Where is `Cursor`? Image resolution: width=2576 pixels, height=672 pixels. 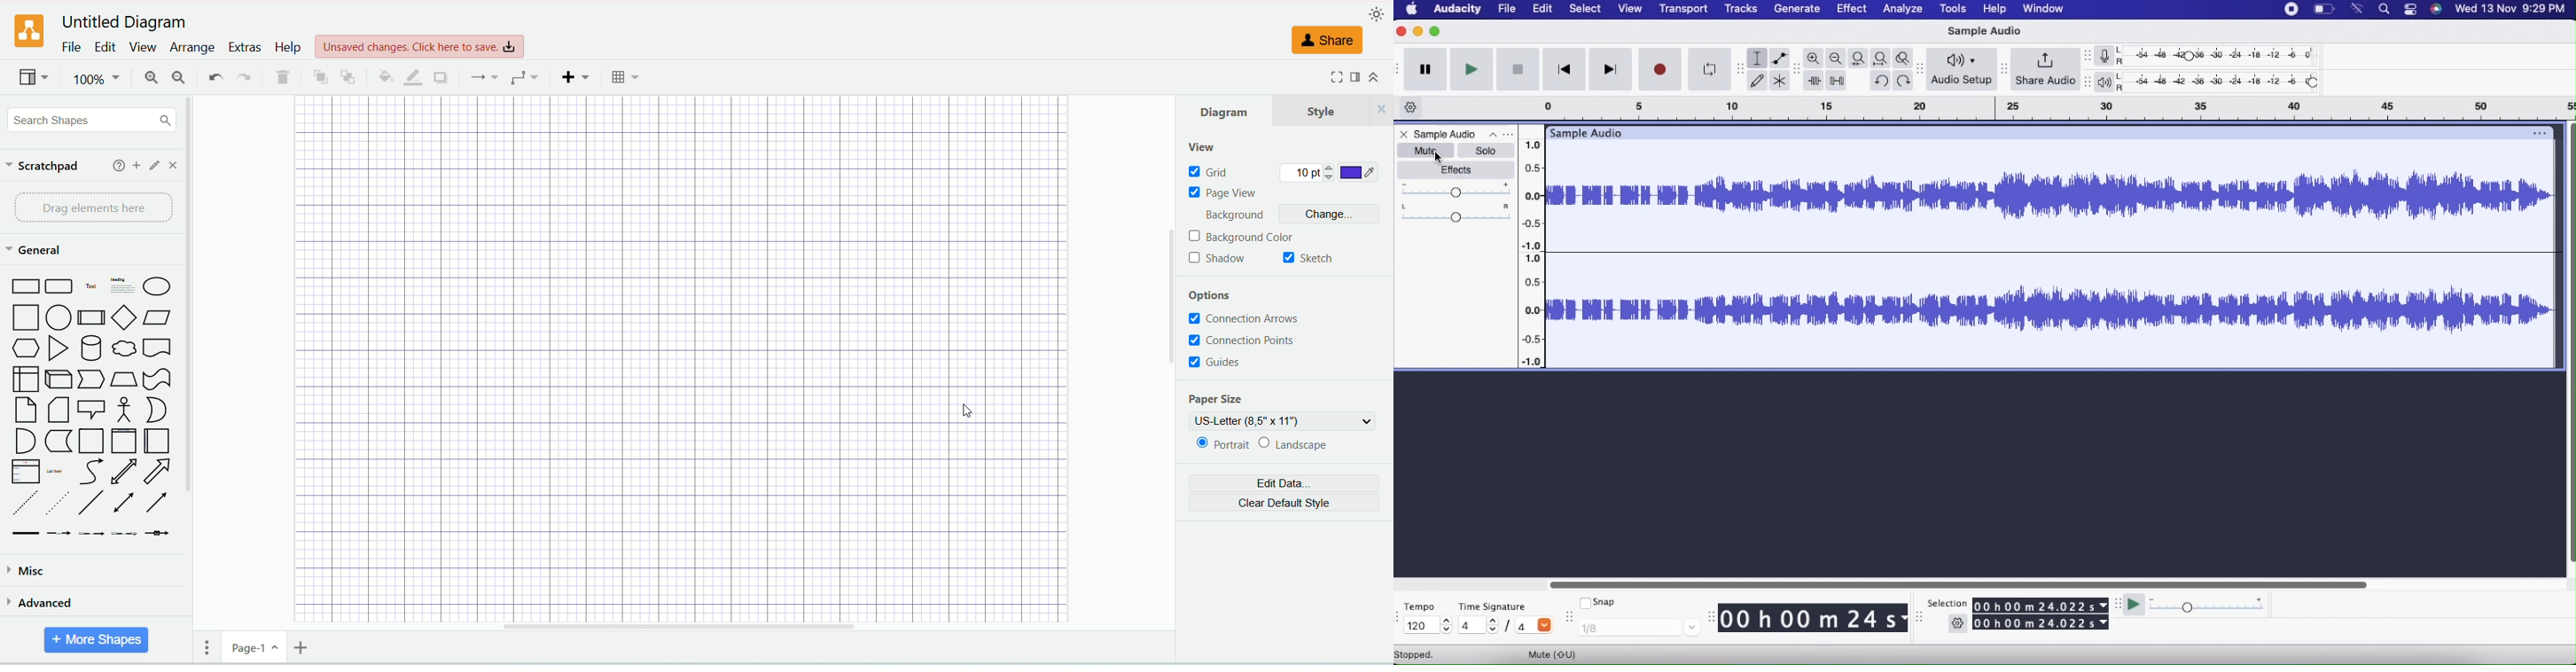 Cursor is located at coordinates (1439, 157).